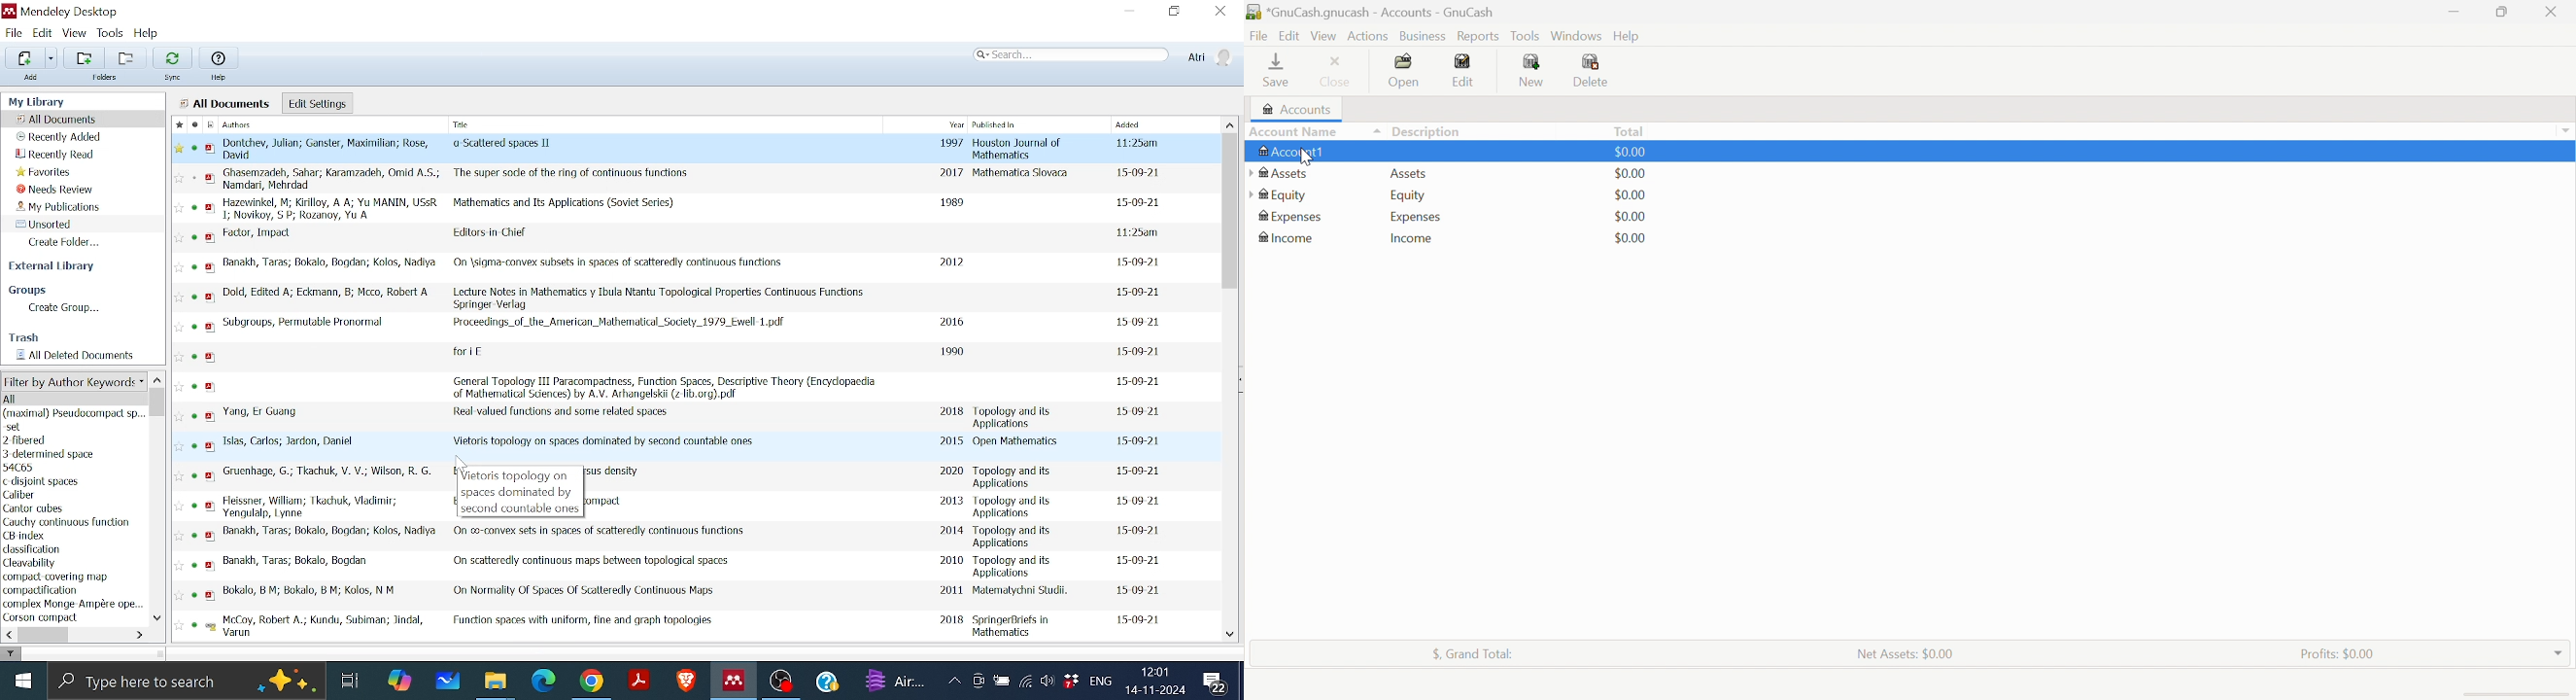 Image resolution: width=2576 pixels, height=700 pixels. Describe the element at coordinates (560, 412) in the screenshot. I see `Title` at that location.